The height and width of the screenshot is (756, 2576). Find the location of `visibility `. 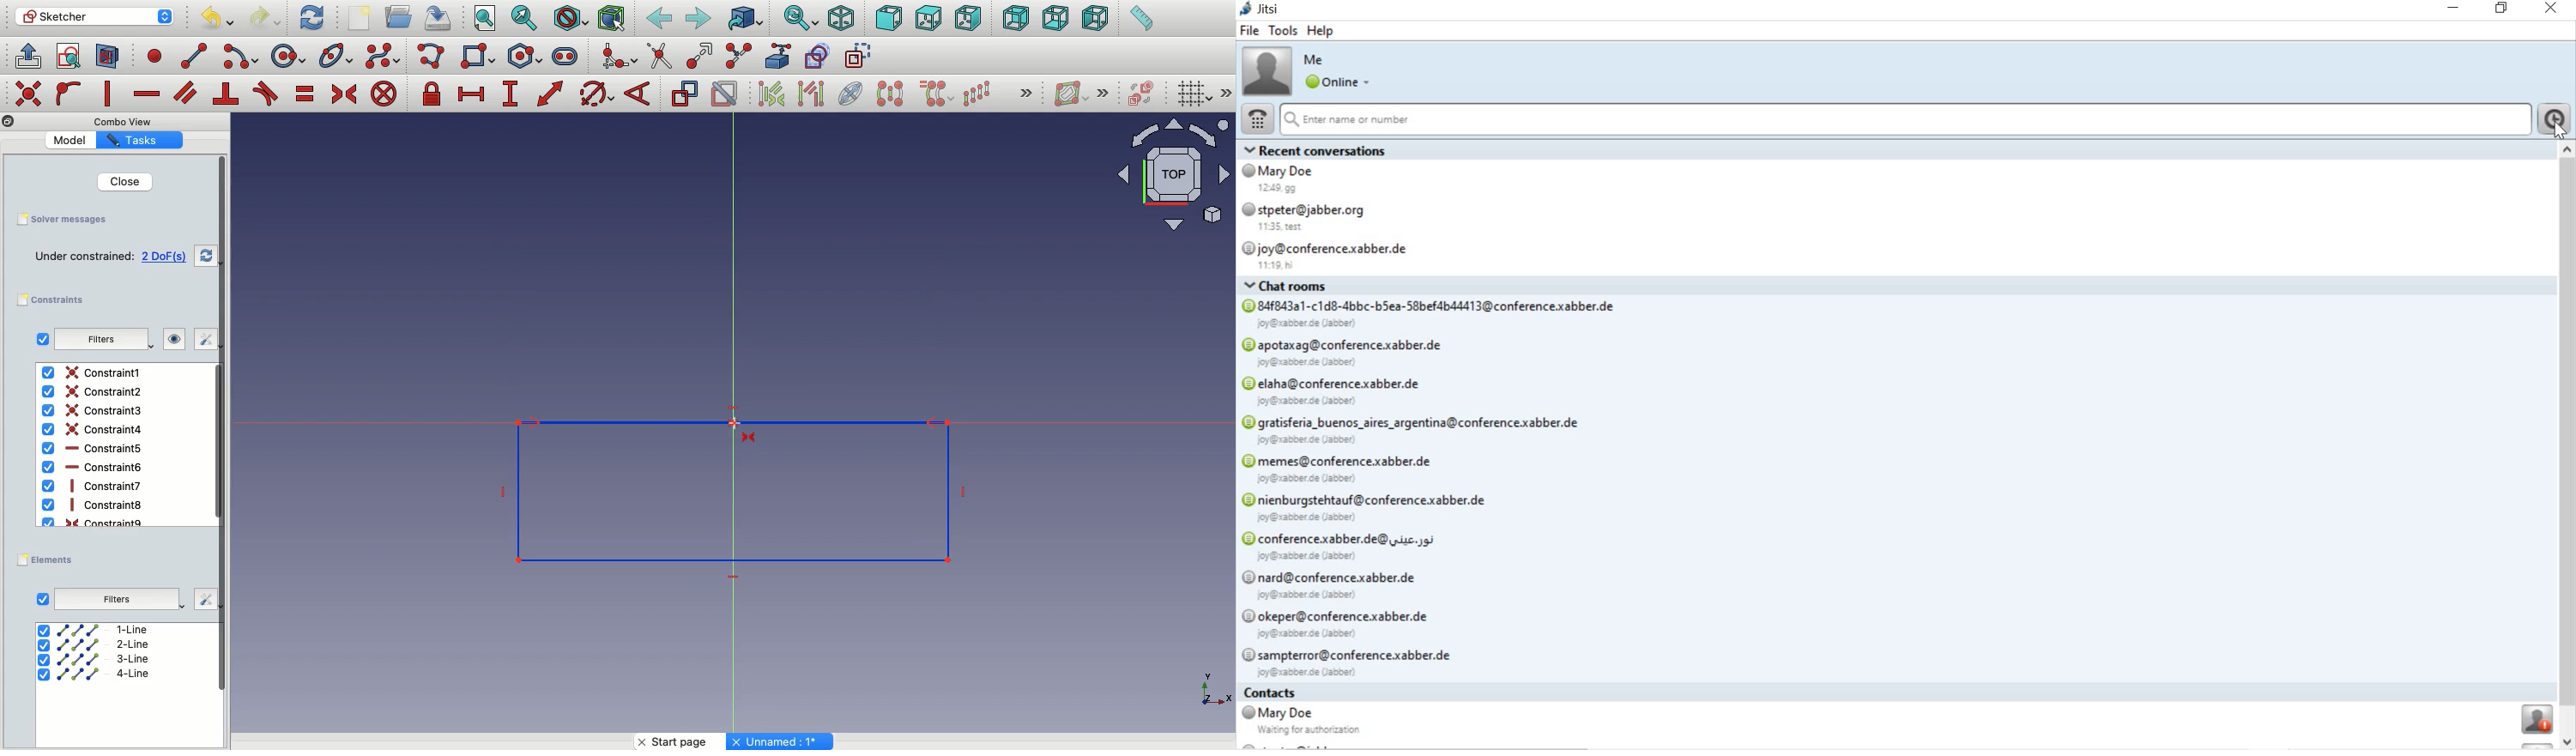

visibility  is located at coordinates (171, 339).